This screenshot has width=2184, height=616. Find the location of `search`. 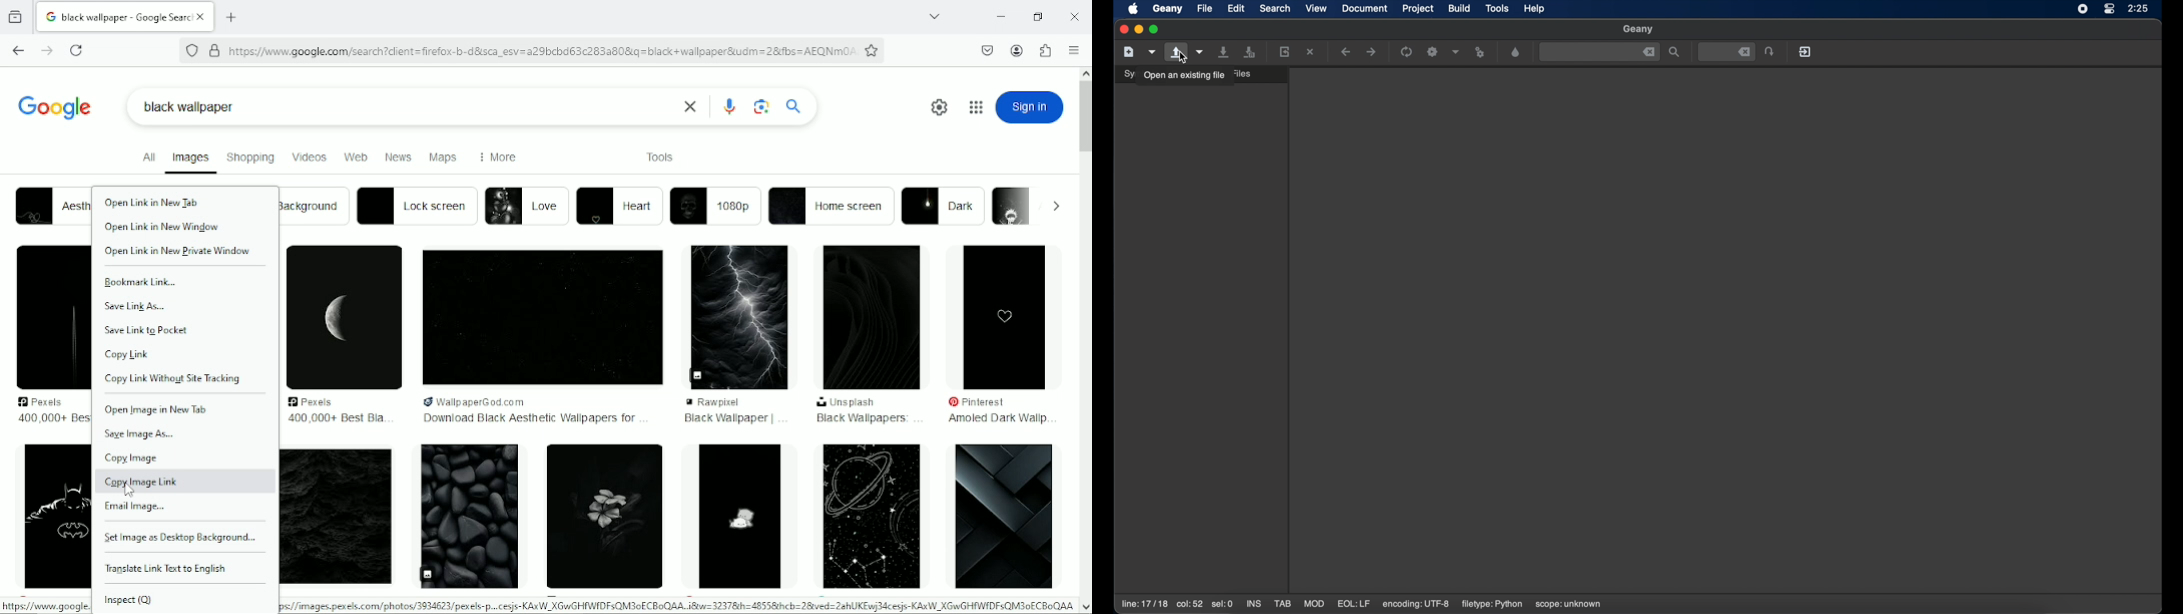

search is located at coordinates (794, 105).